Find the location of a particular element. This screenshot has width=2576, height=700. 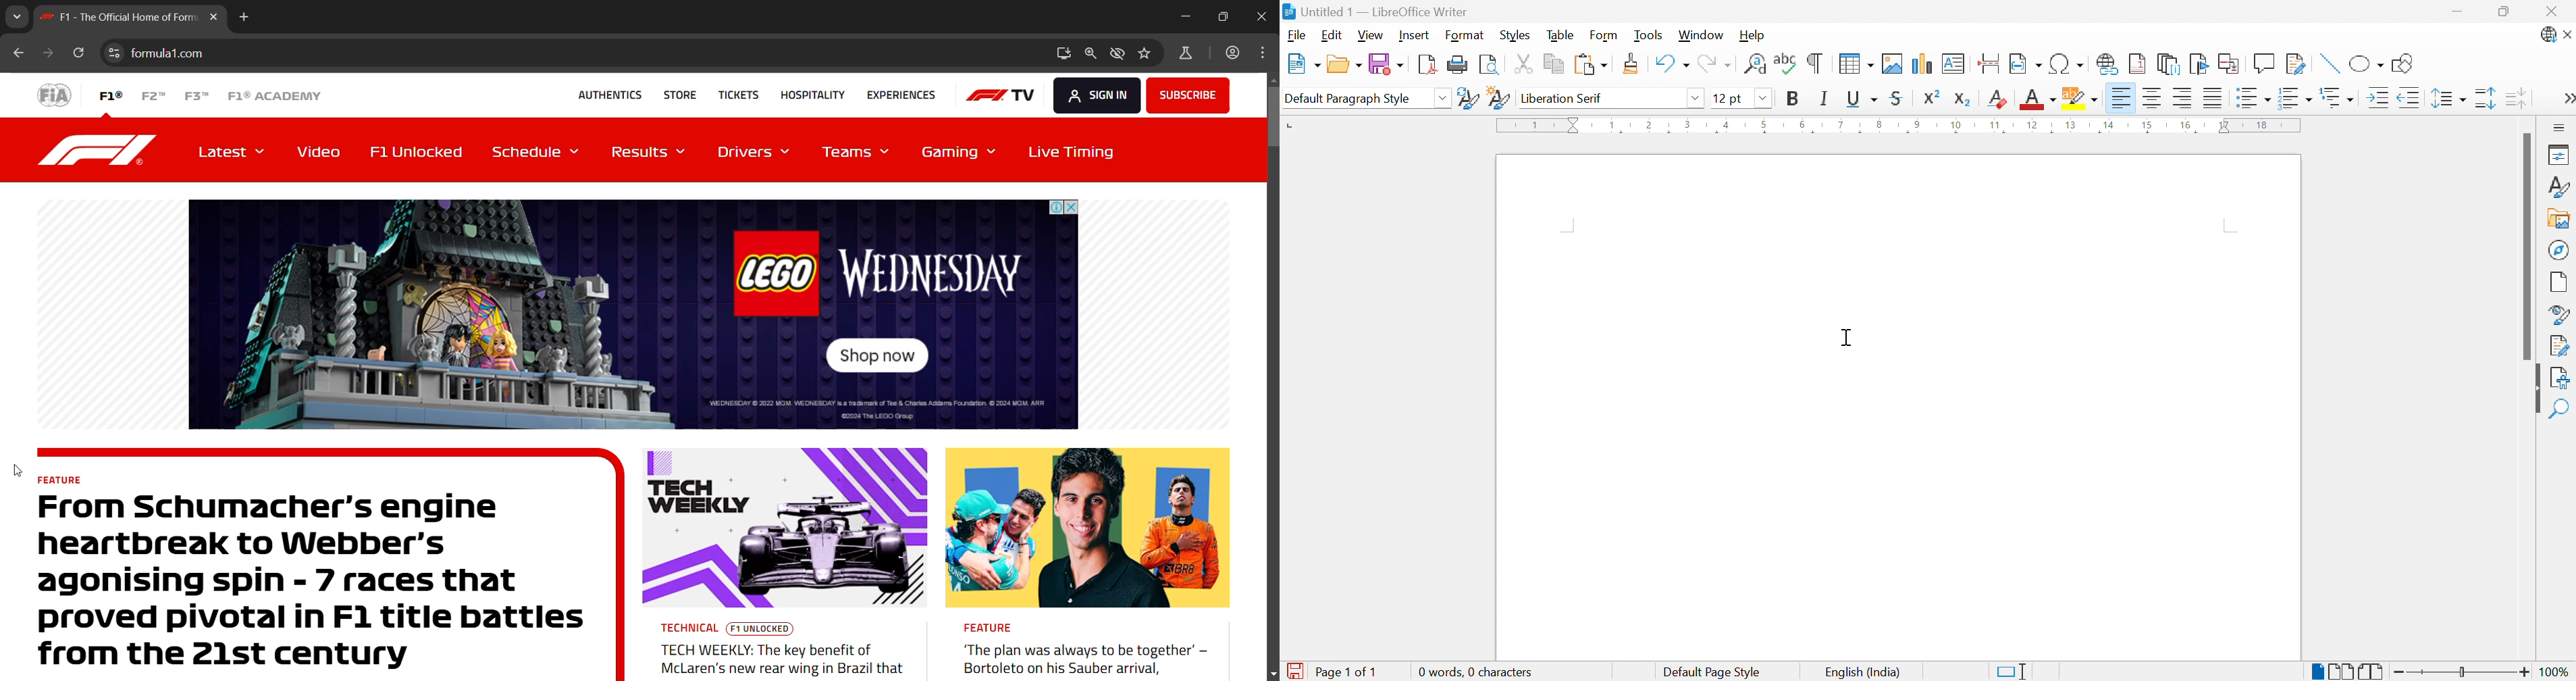

Minimize is located at coordinates (2459, 11).